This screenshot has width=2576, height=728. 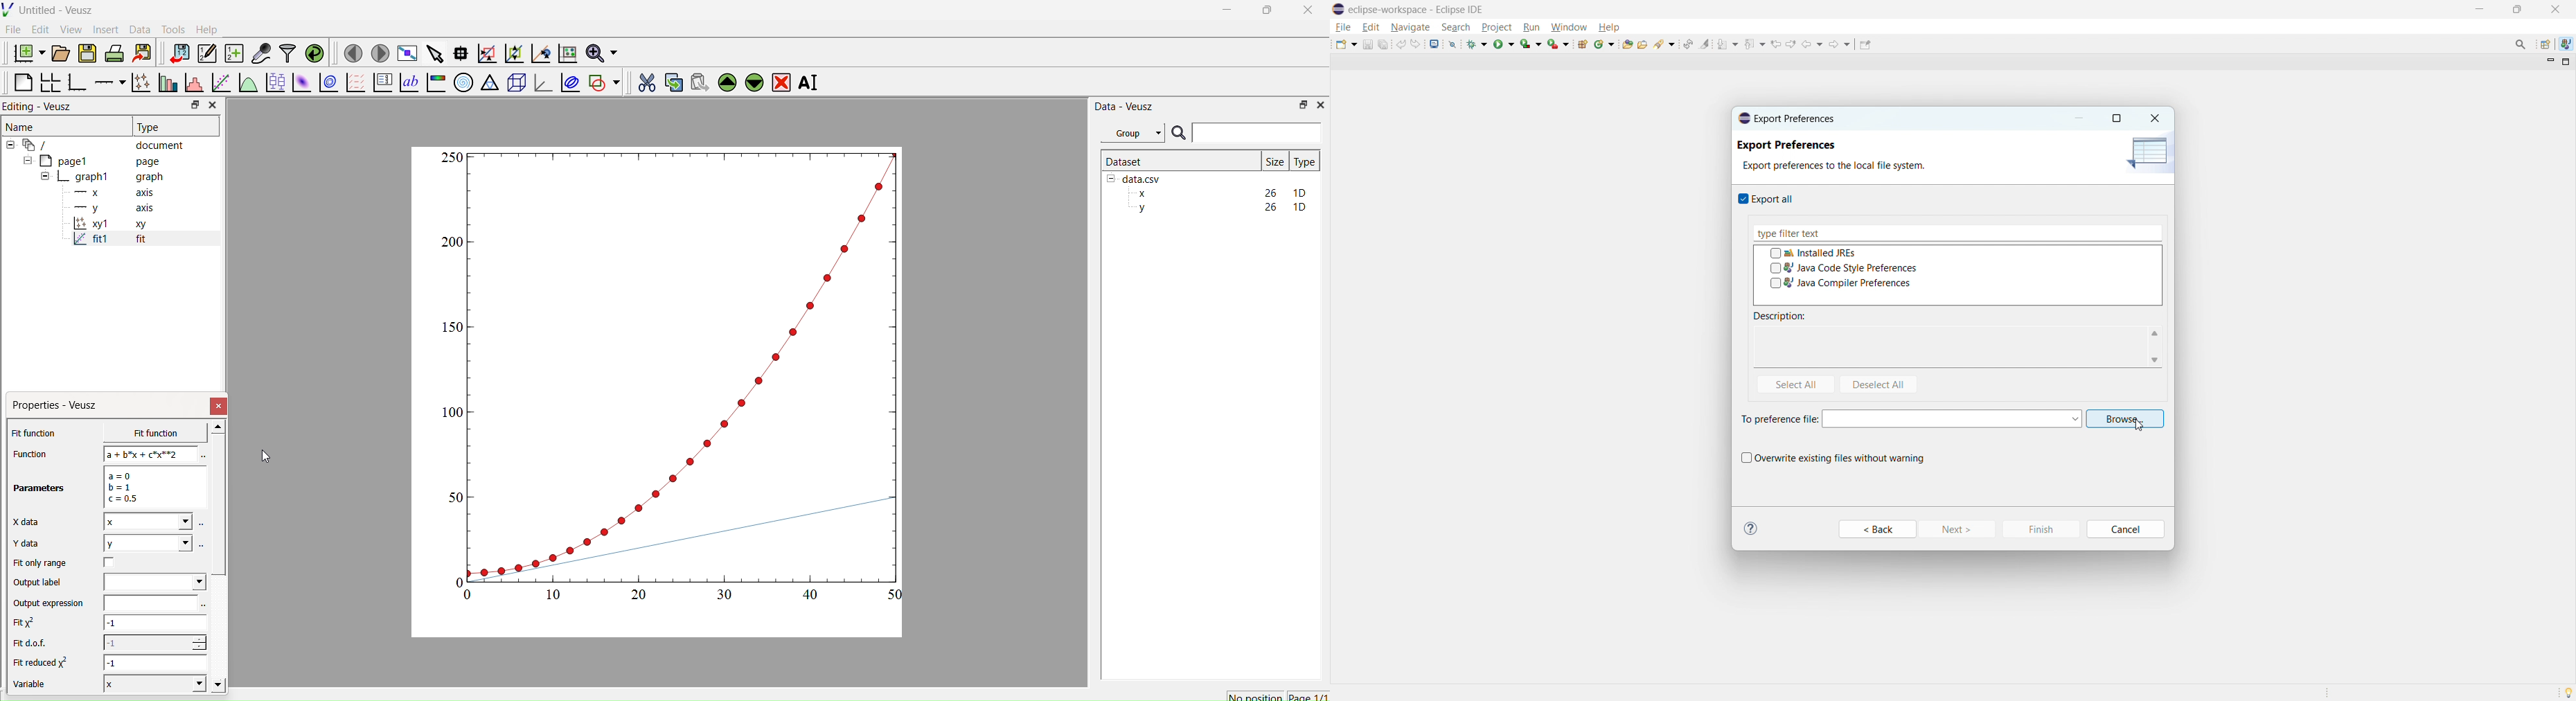 I want to click on a+b*x+c*x**2, so click(x=151, y=454).